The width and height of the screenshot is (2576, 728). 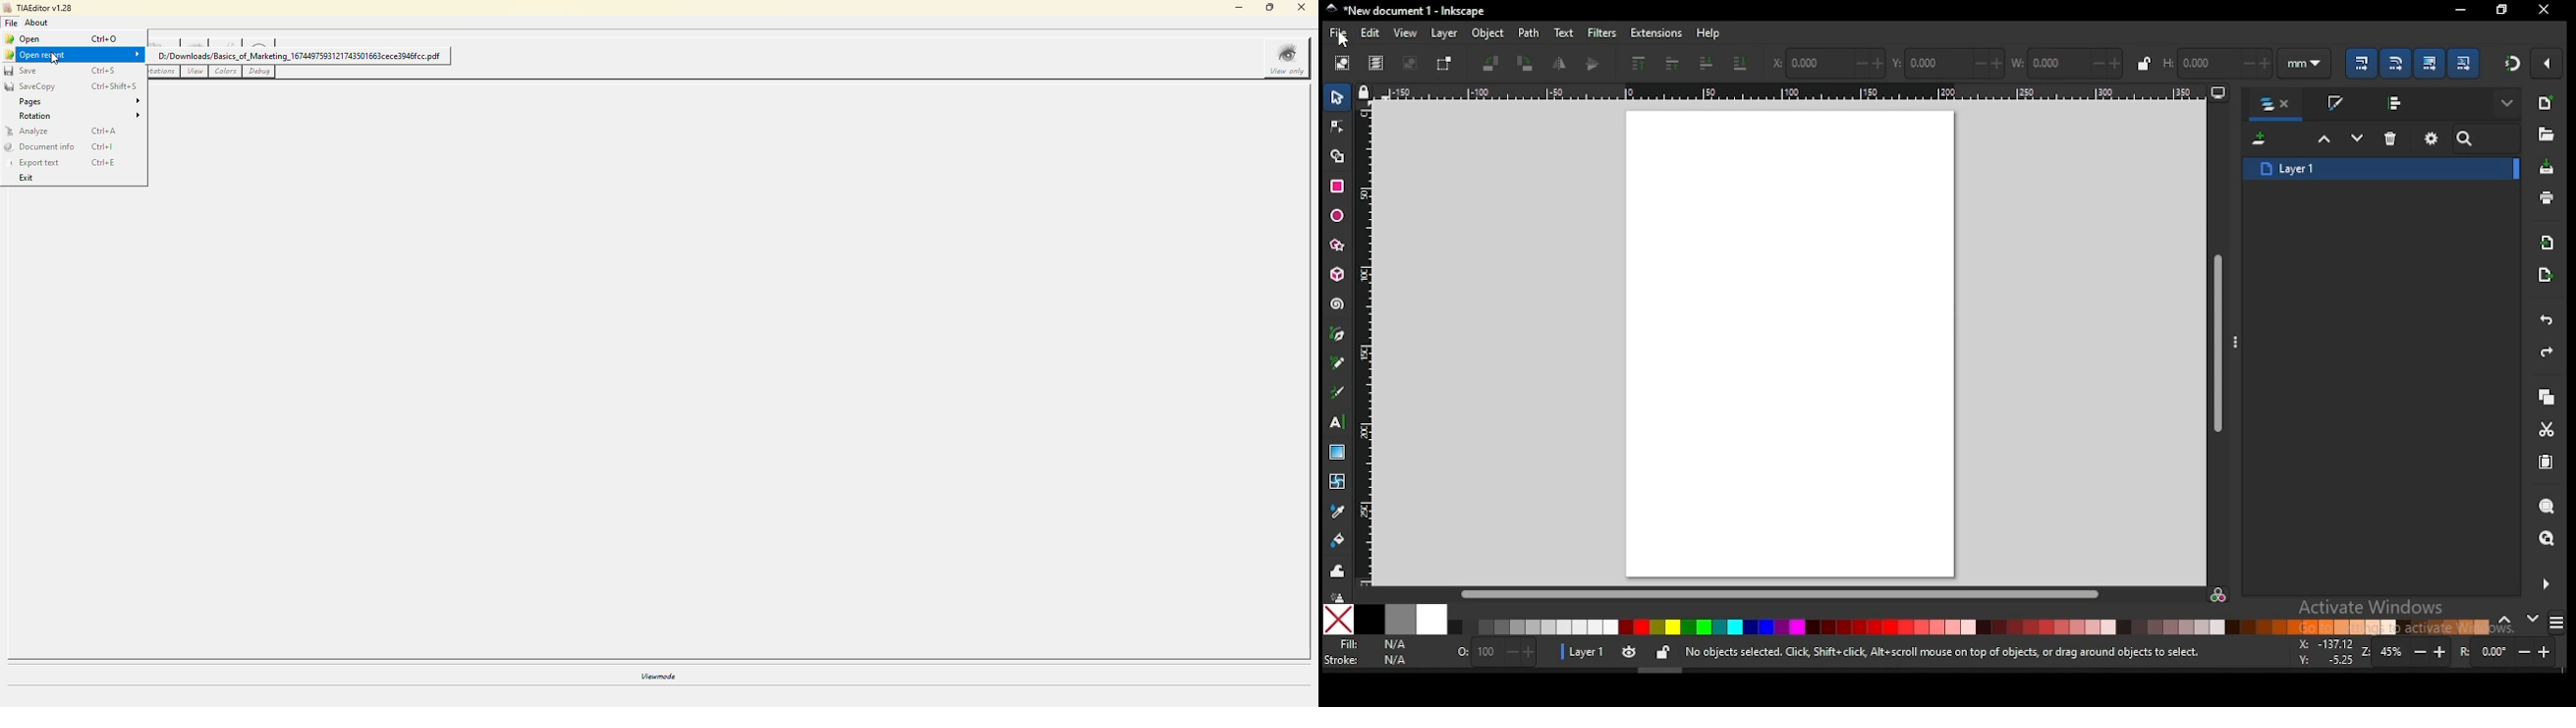 What do you see at coordinates (1400, 620) in the screenshot?
I see `50% grey` at bounding box center [1400, 620].